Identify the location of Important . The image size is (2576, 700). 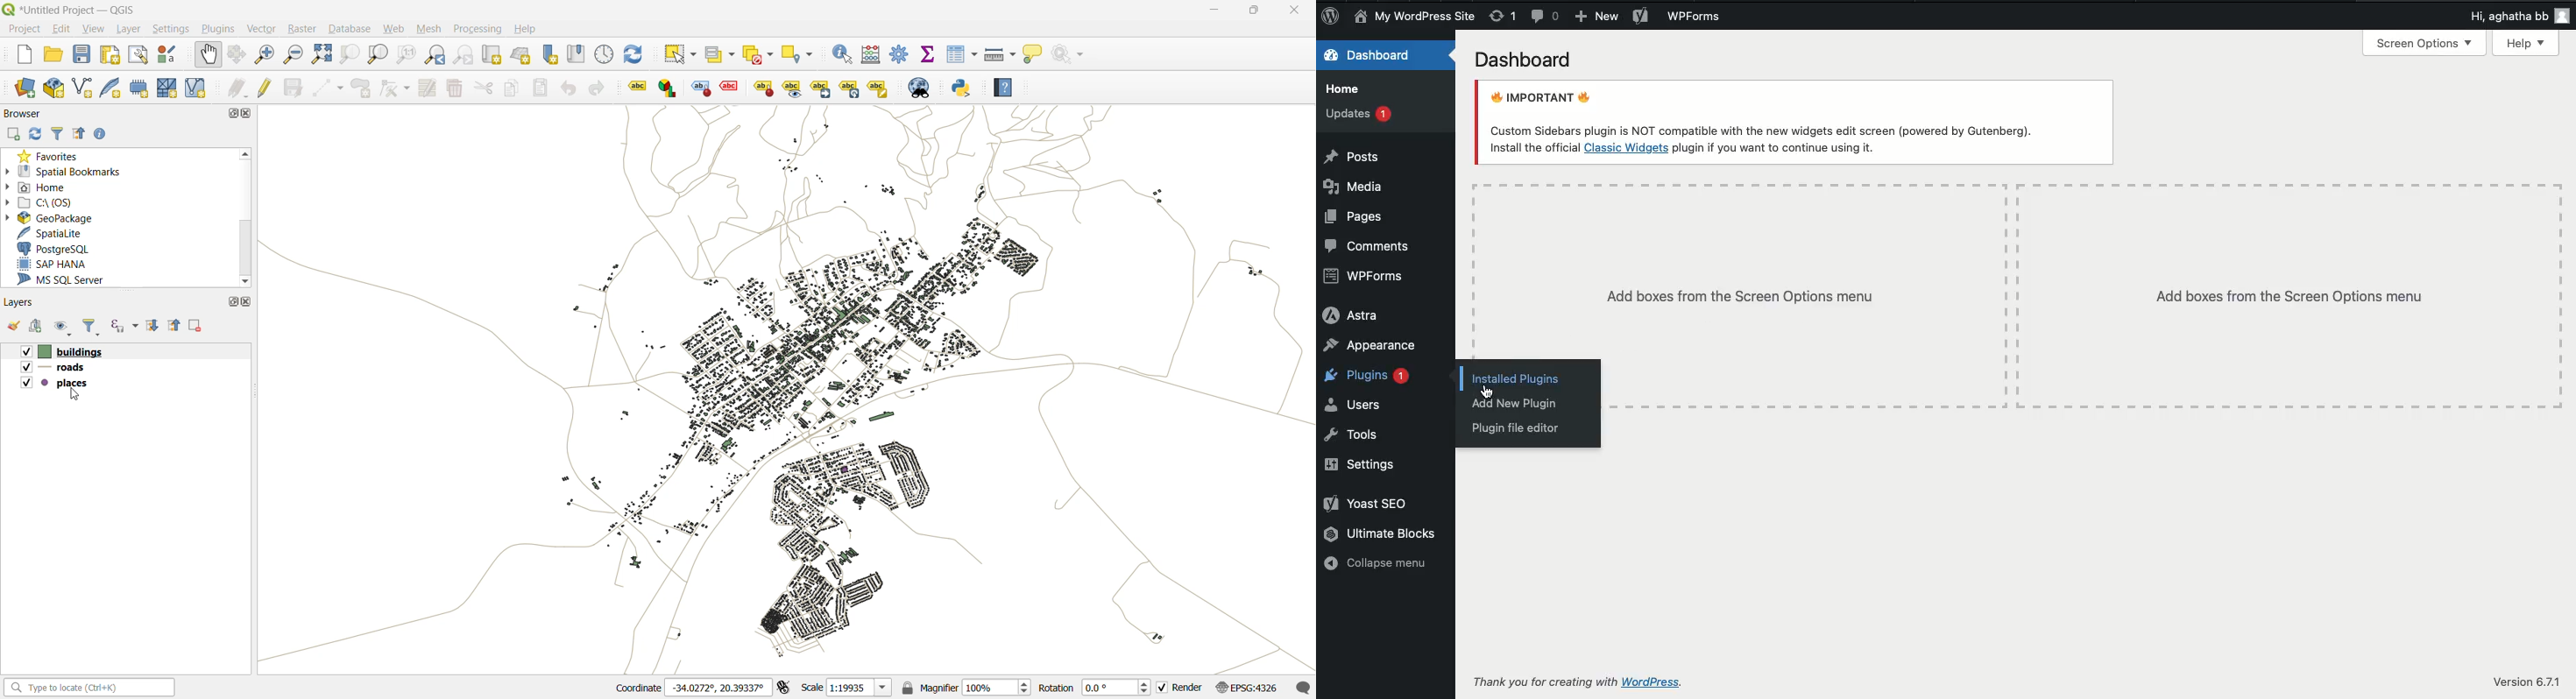
(1764, 110).